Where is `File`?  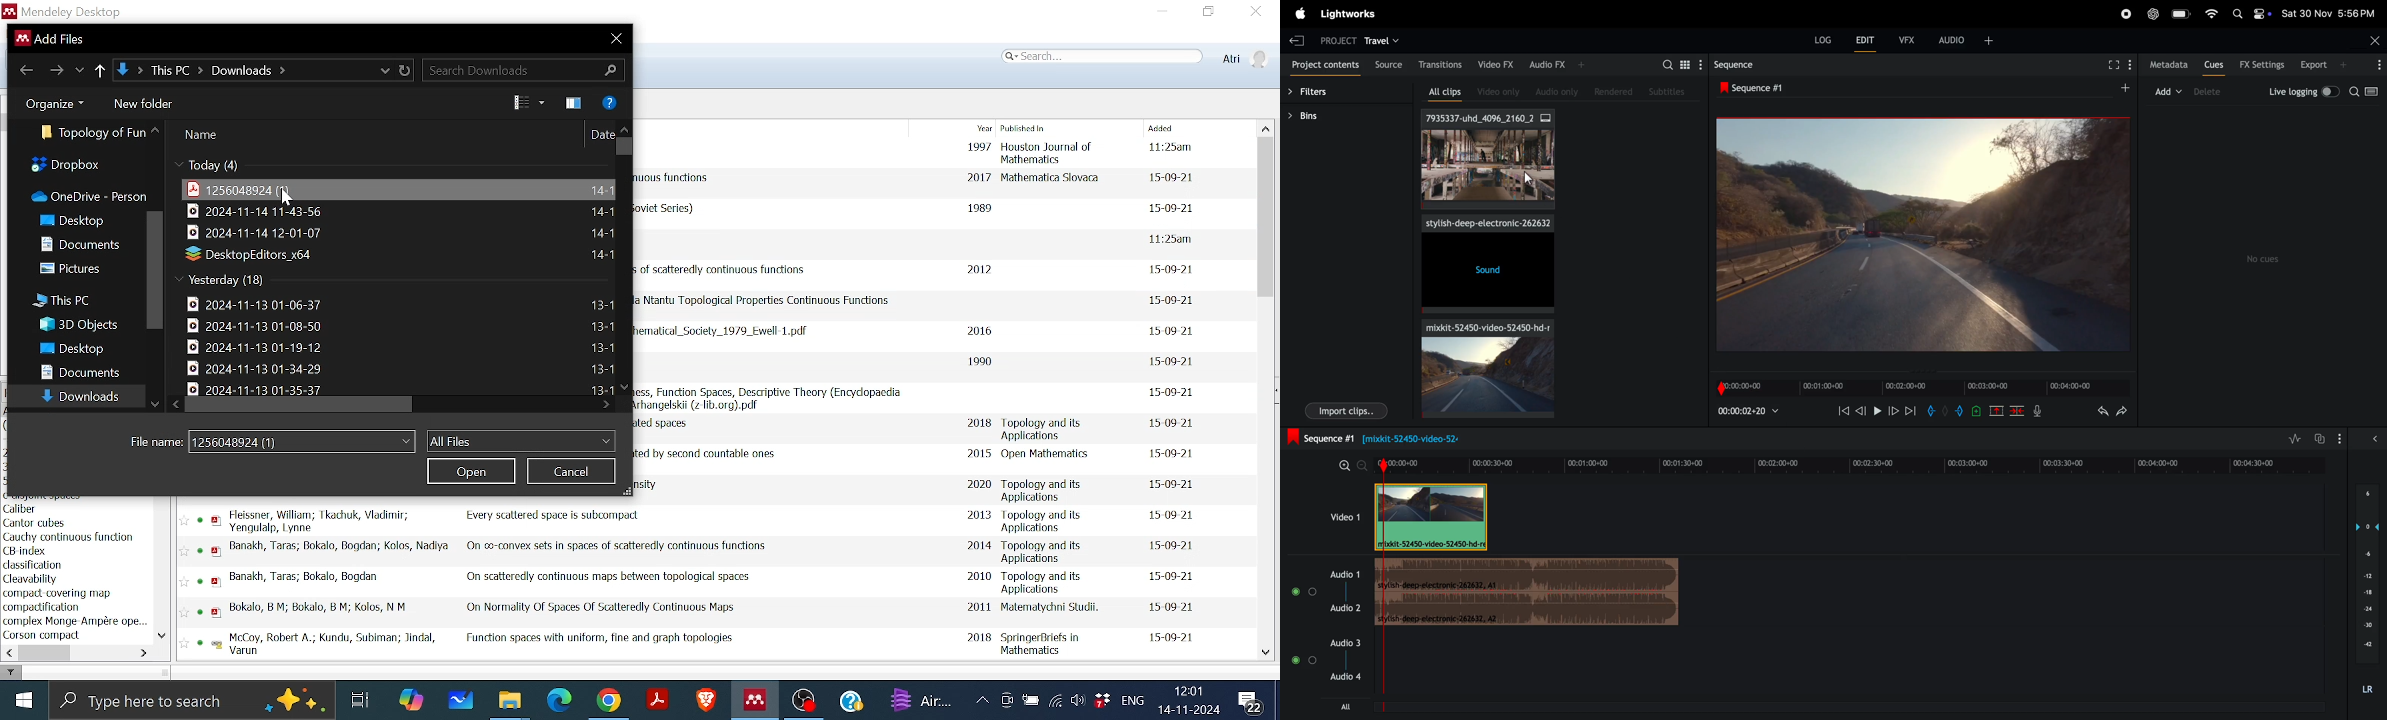 File is located at coordinates (603, 348).